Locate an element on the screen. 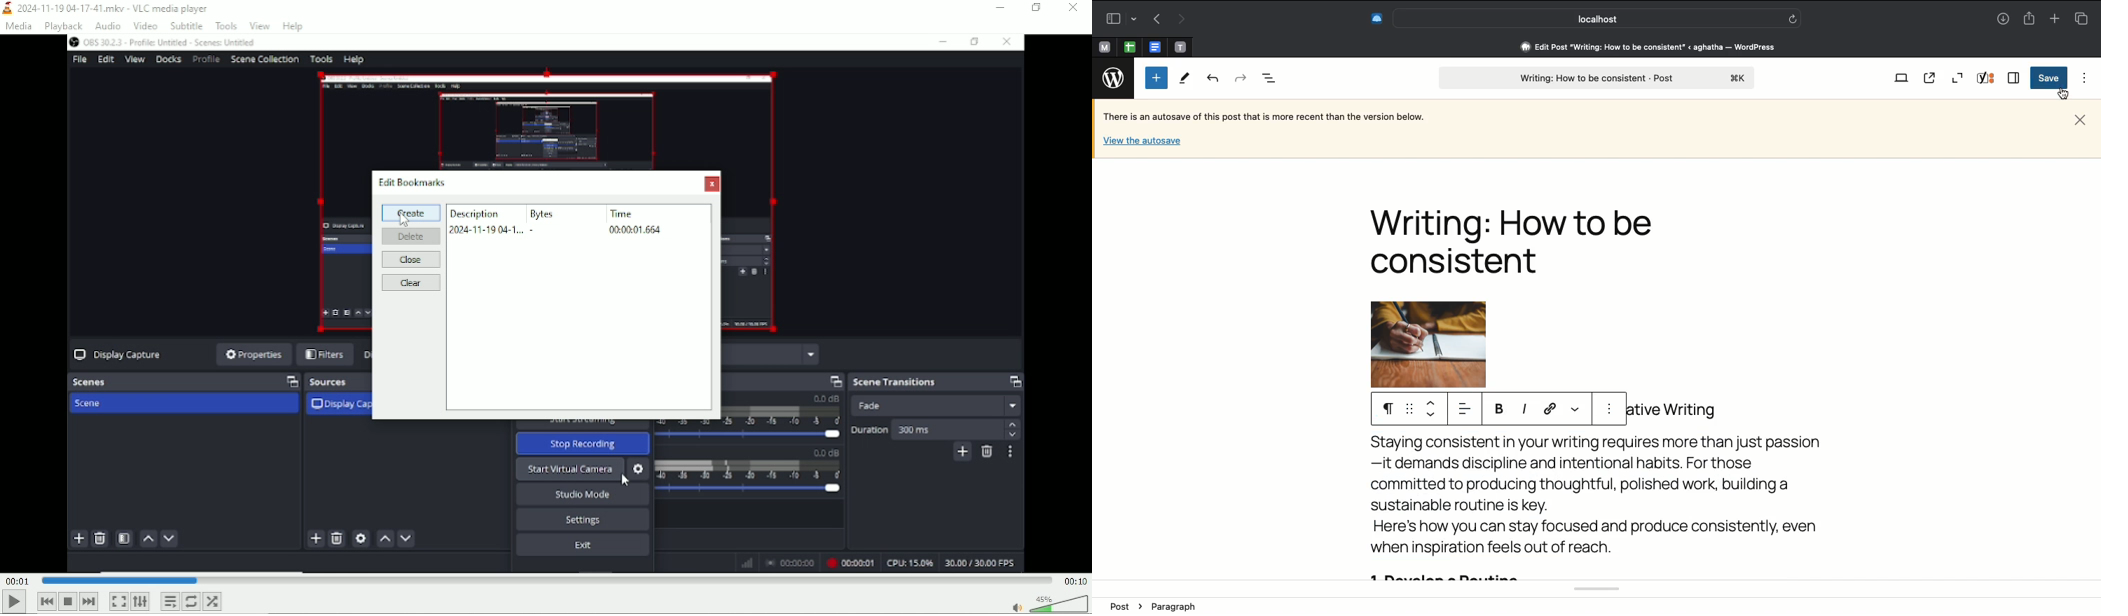 The image size is (2128, 616). Left alignment is located at coordinates (1463, 409).